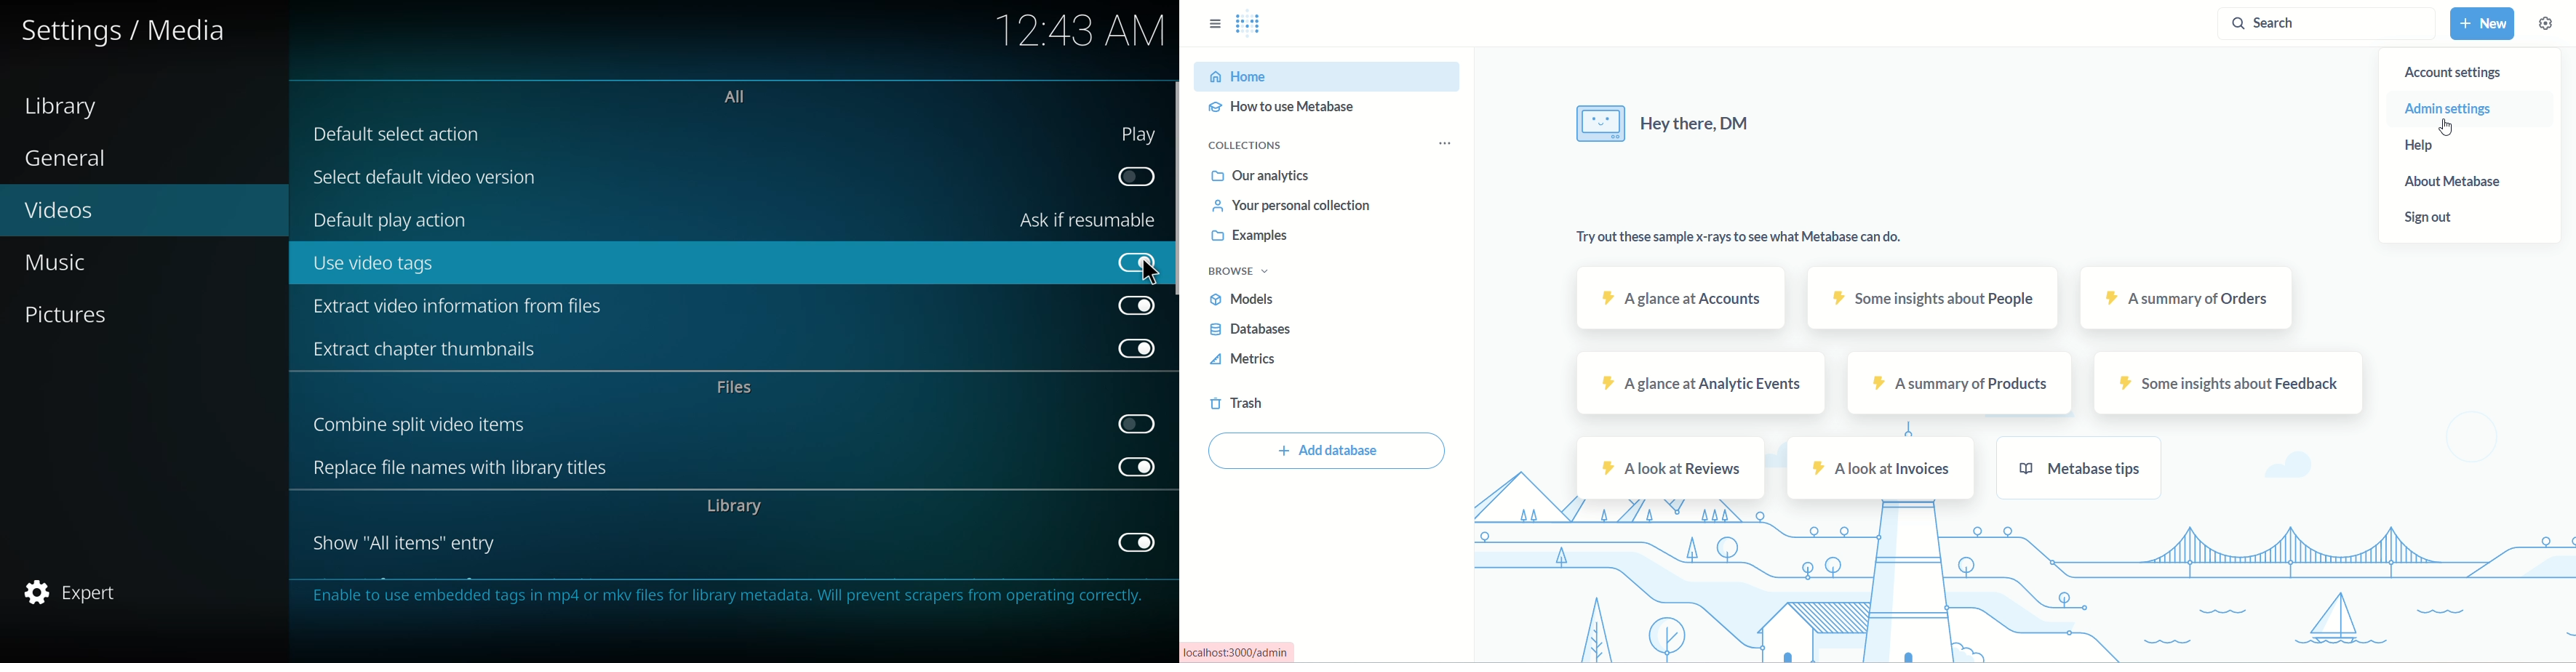 This screenshot has width=2576, height=672. What do you see at coordinates (1138, 542) in the screenshot?
I see `enabled` at bounding box center [1138, 542].